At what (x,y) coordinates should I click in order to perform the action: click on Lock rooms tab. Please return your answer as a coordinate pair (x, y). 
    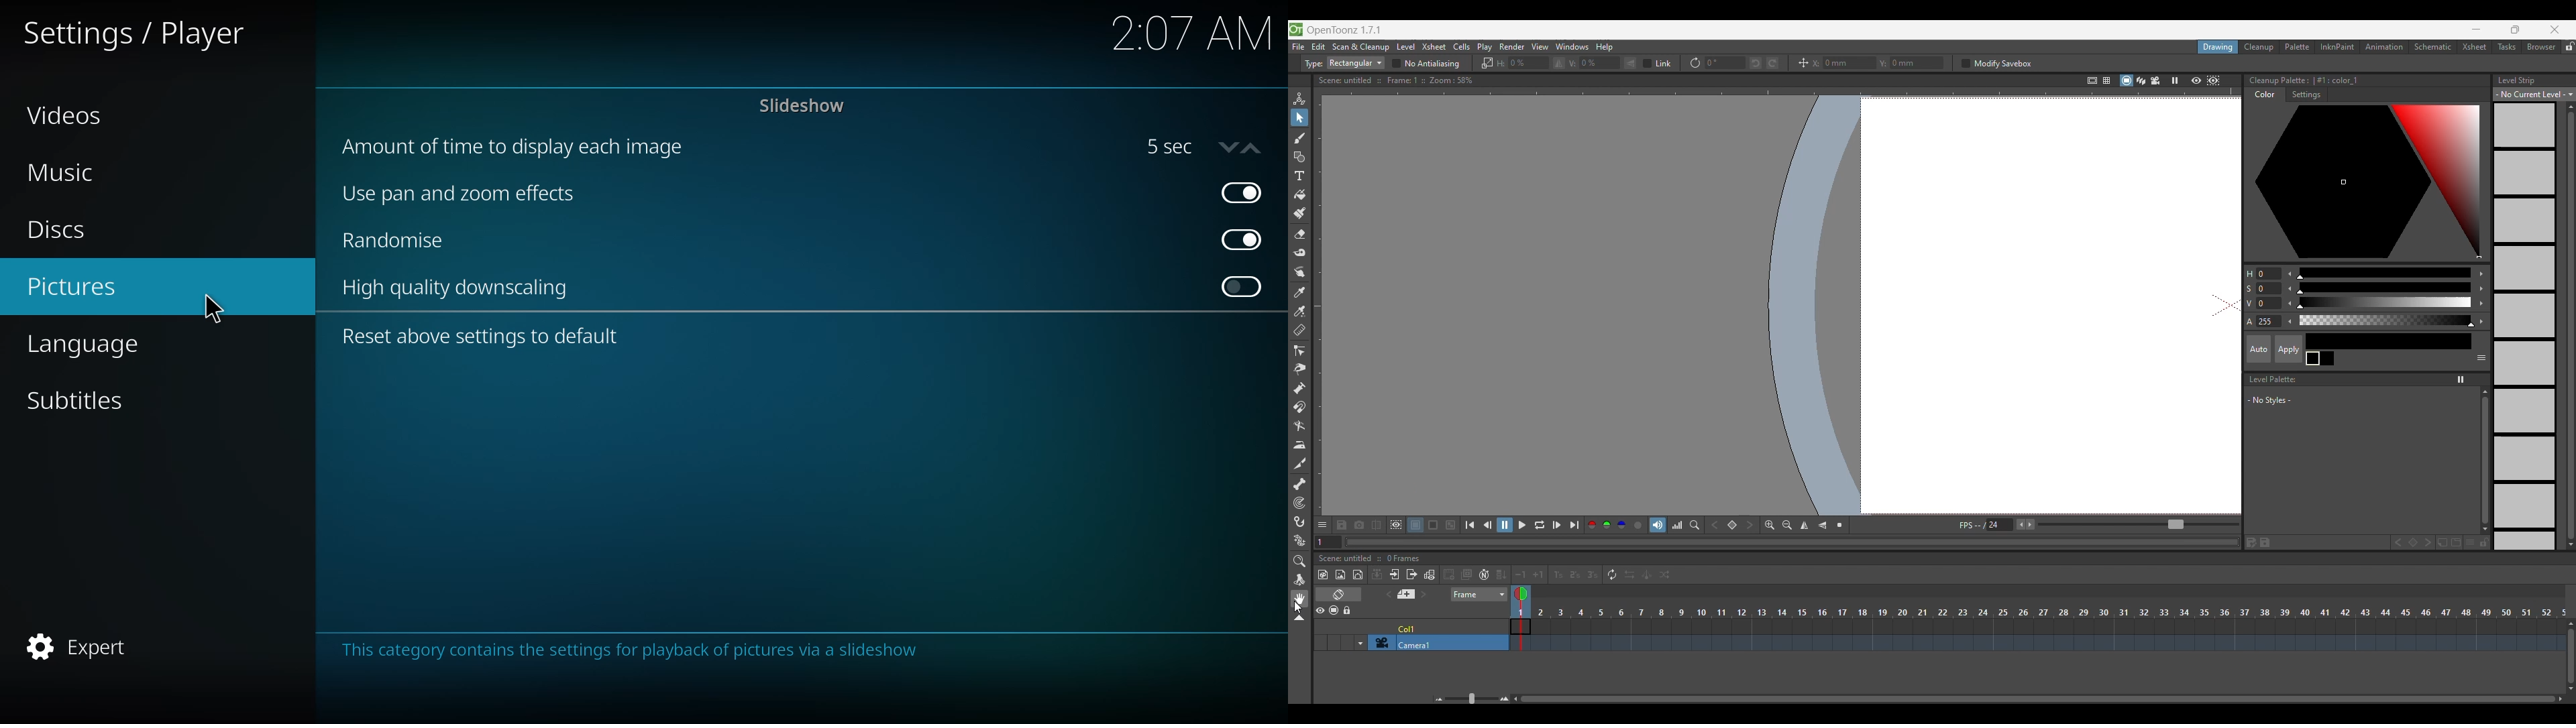
    Looking at the image, I should click on (2569, 47).